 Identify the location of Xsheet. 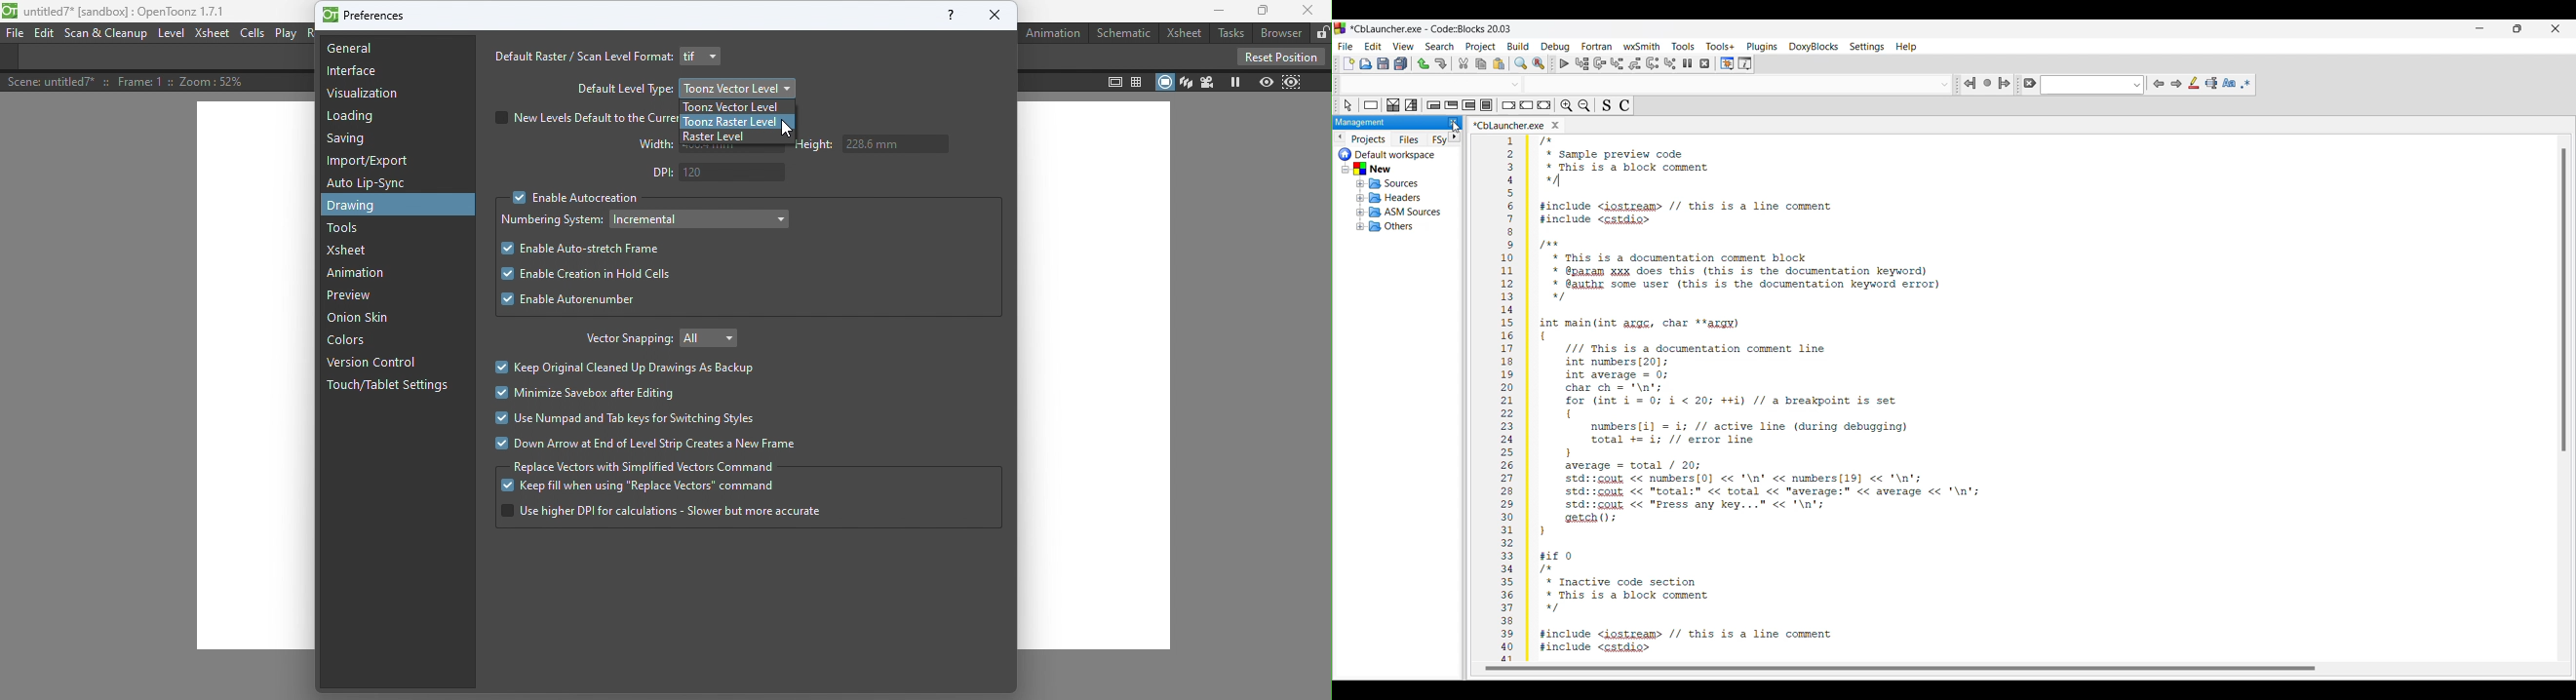
(1184, 34).